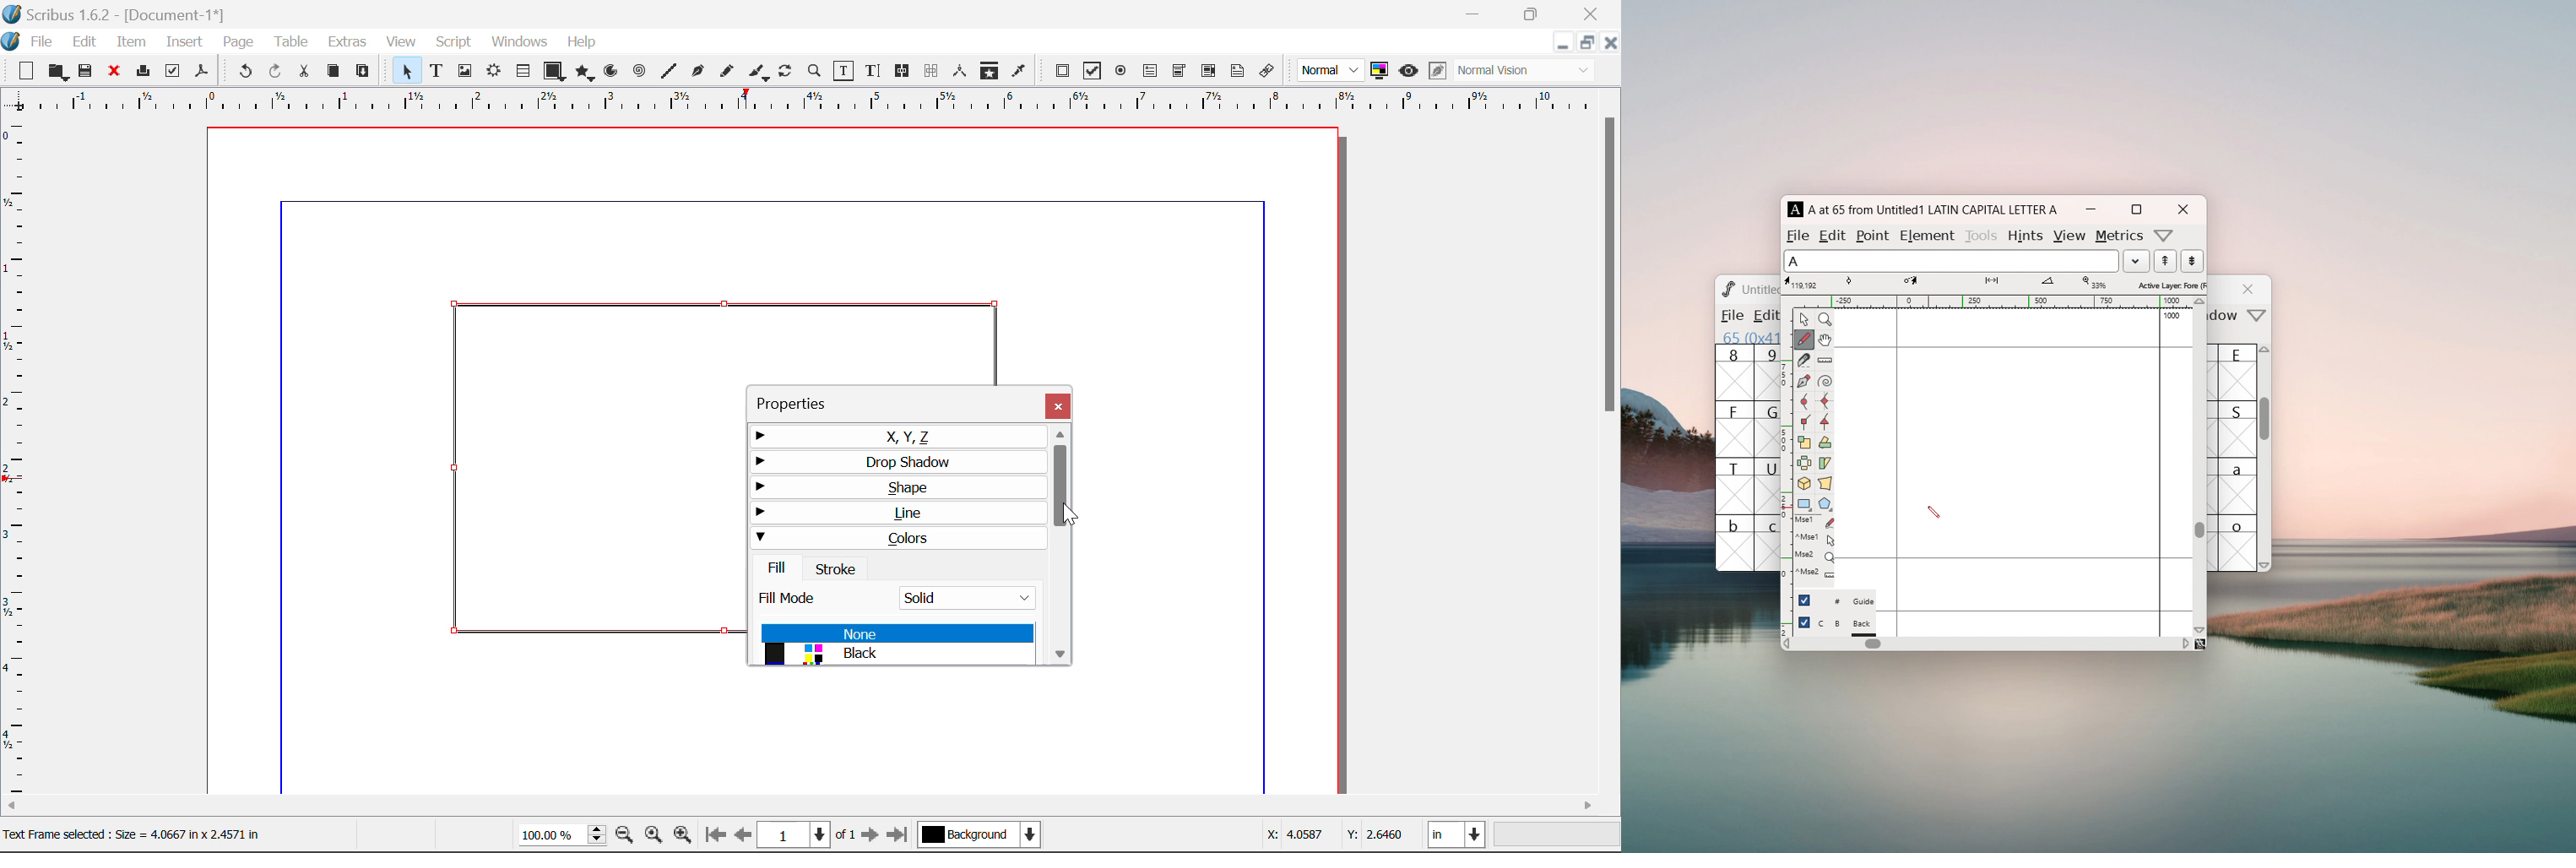  Describe the element at coordinates (404, 70) in the screenshot. I see `Select` at that location.